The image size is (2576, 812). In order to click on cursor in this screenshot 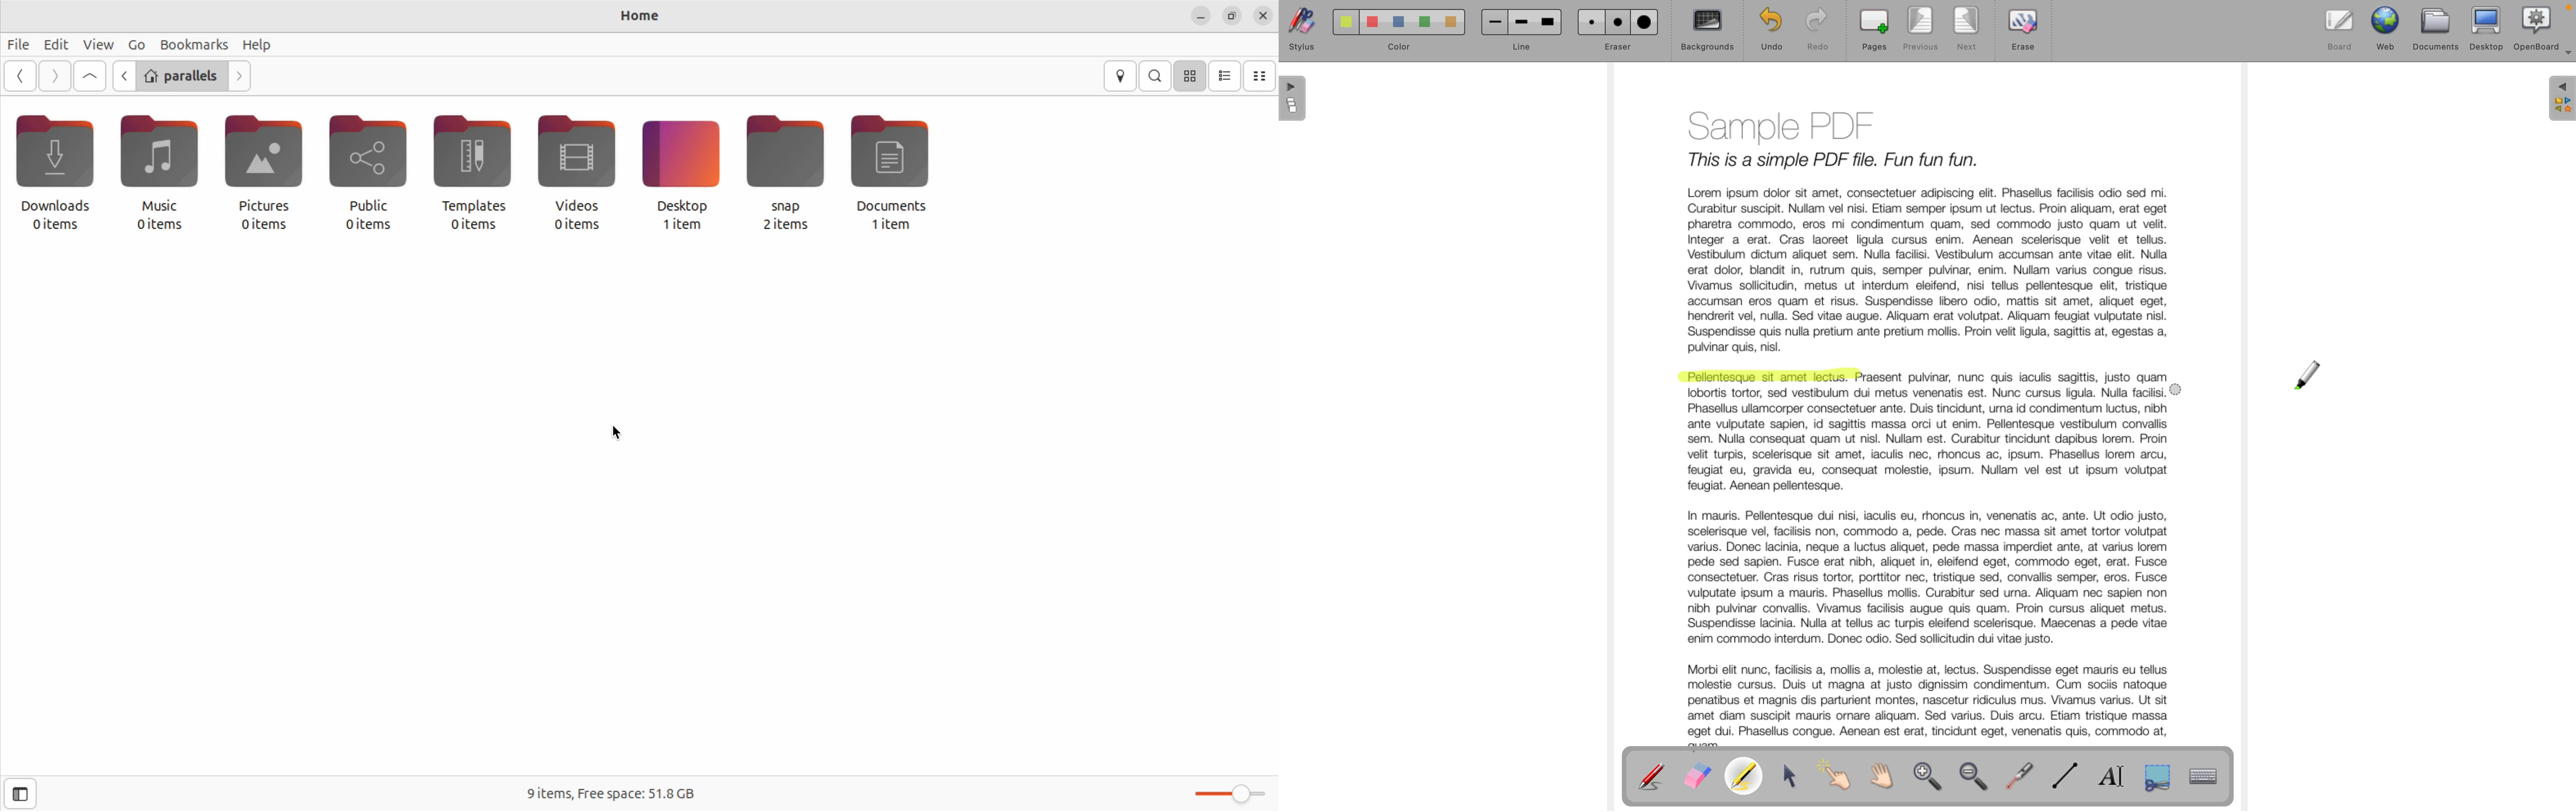, I will do `click(2309, 375)`.